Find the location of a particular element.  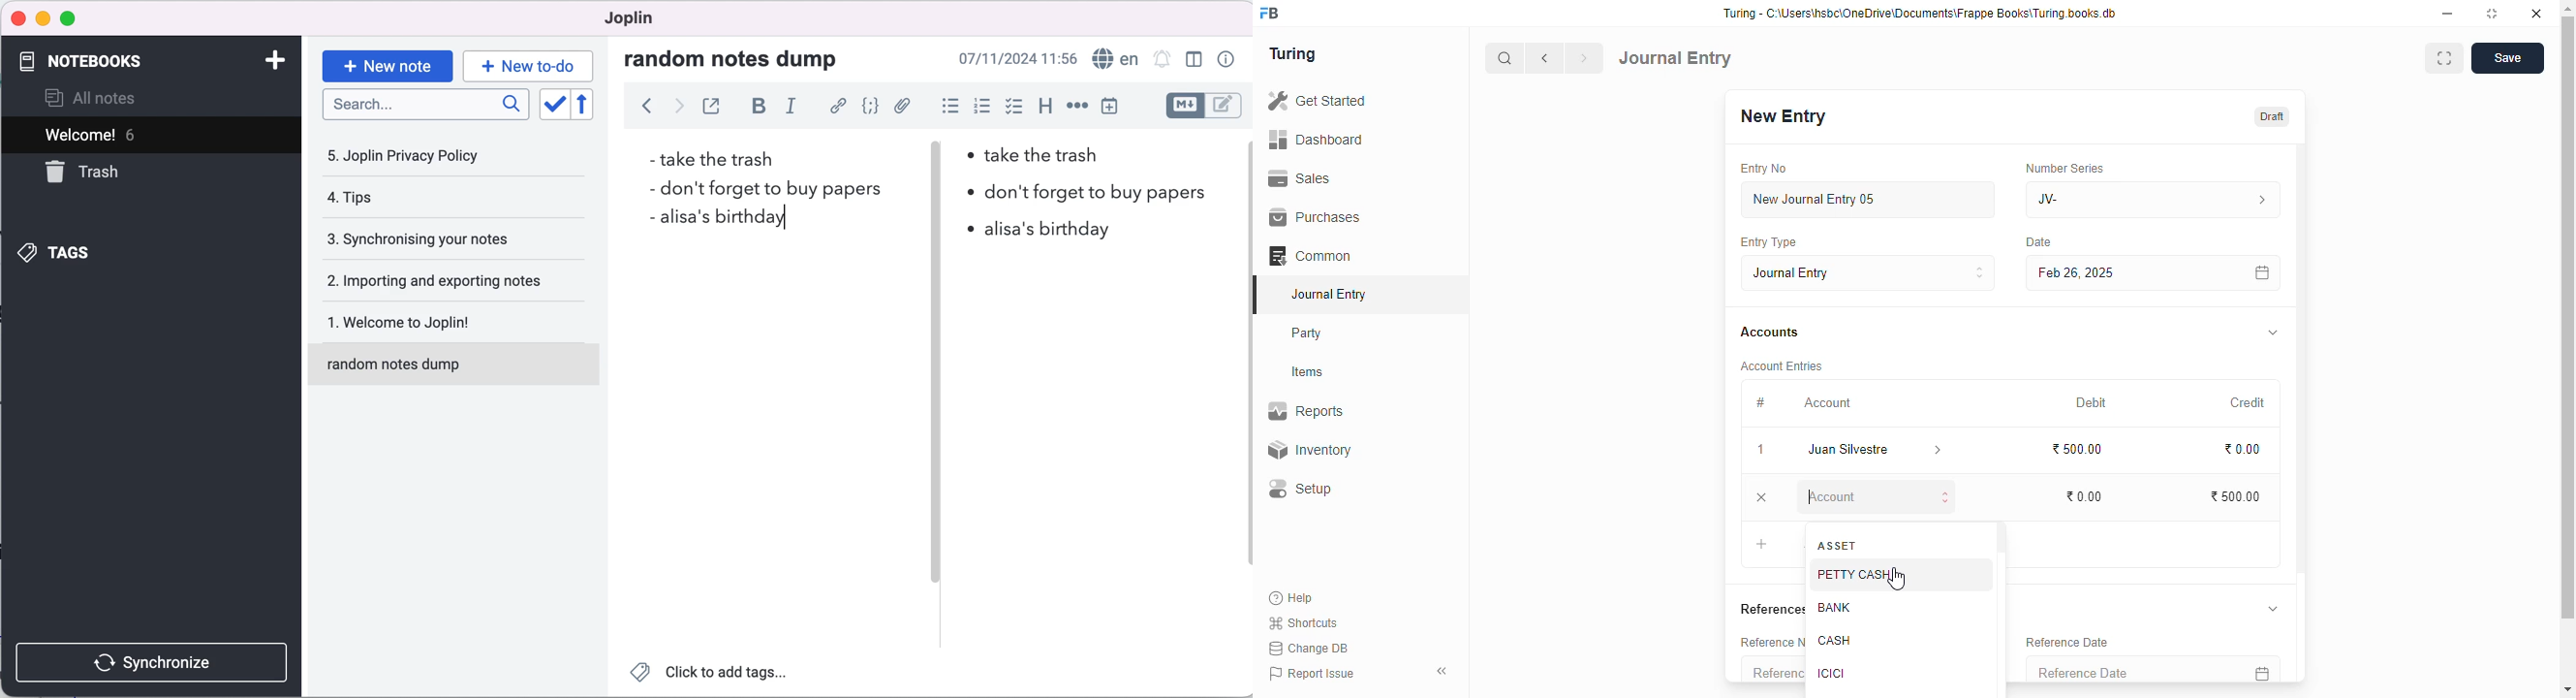

toggle between form and full width is located at coordinates (2443, 58).